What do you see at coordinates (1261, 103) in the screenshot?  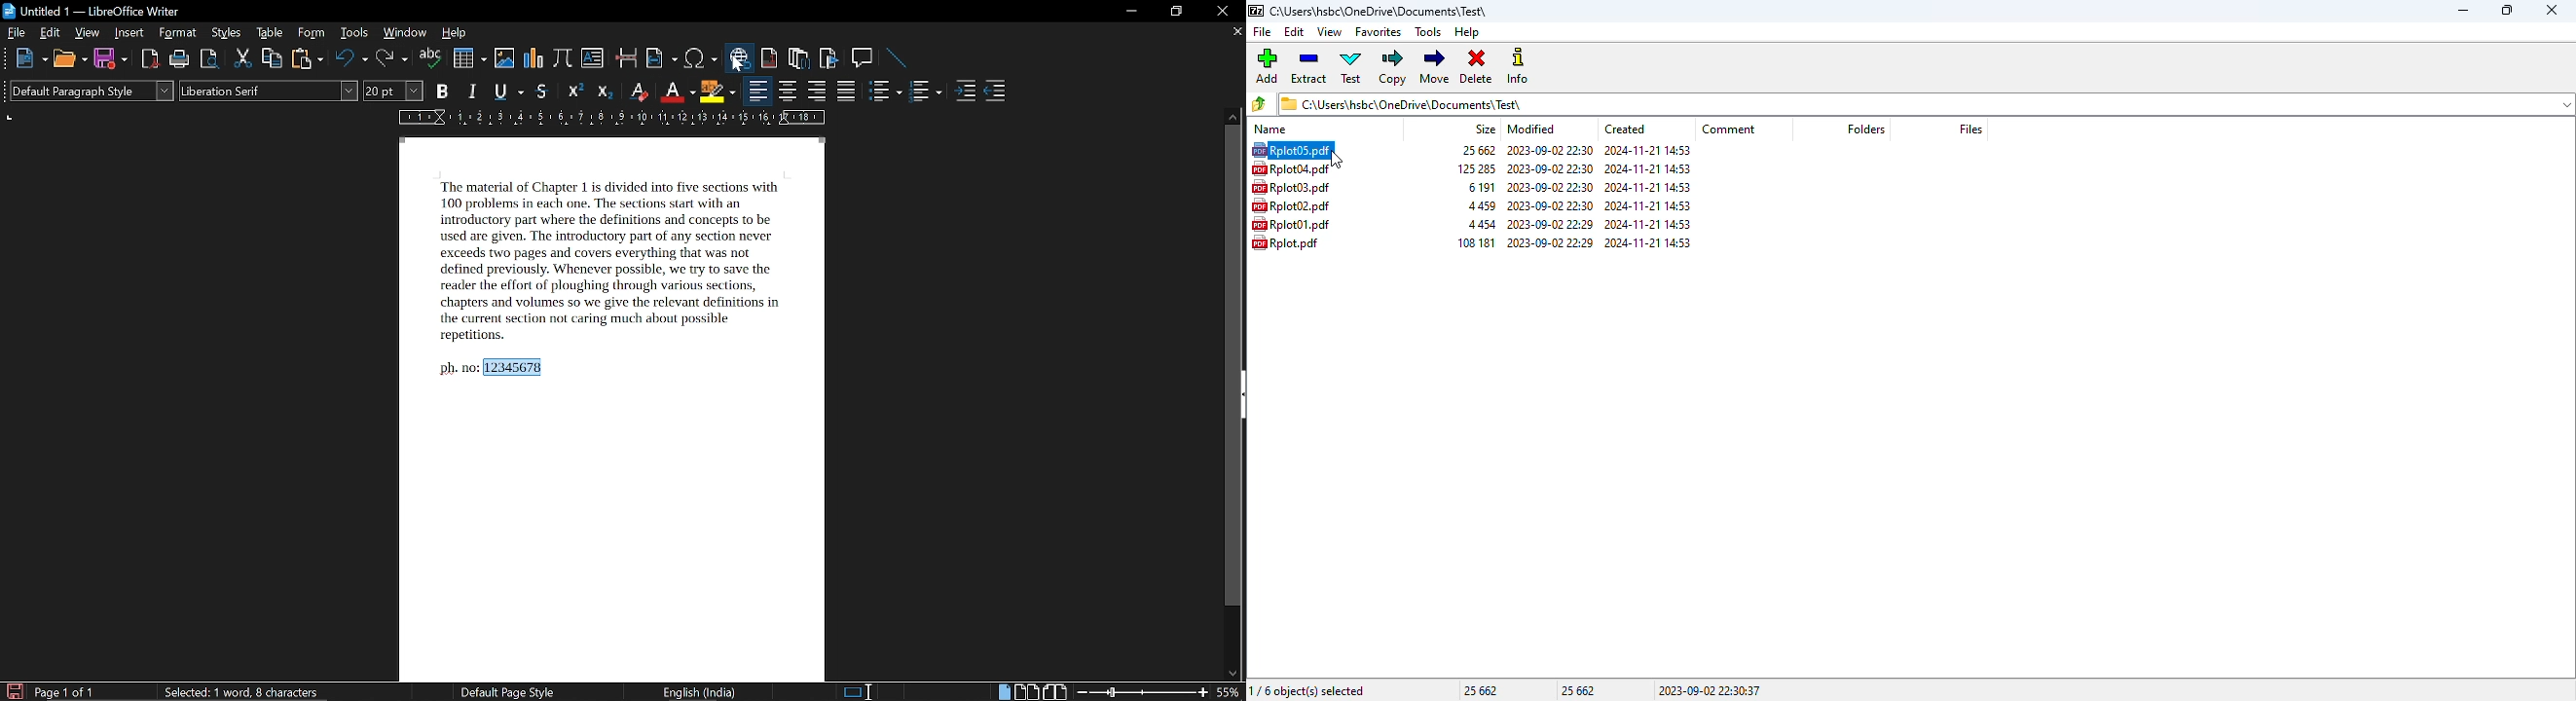 I see `browse folders` at bounding box center [1261, 103].